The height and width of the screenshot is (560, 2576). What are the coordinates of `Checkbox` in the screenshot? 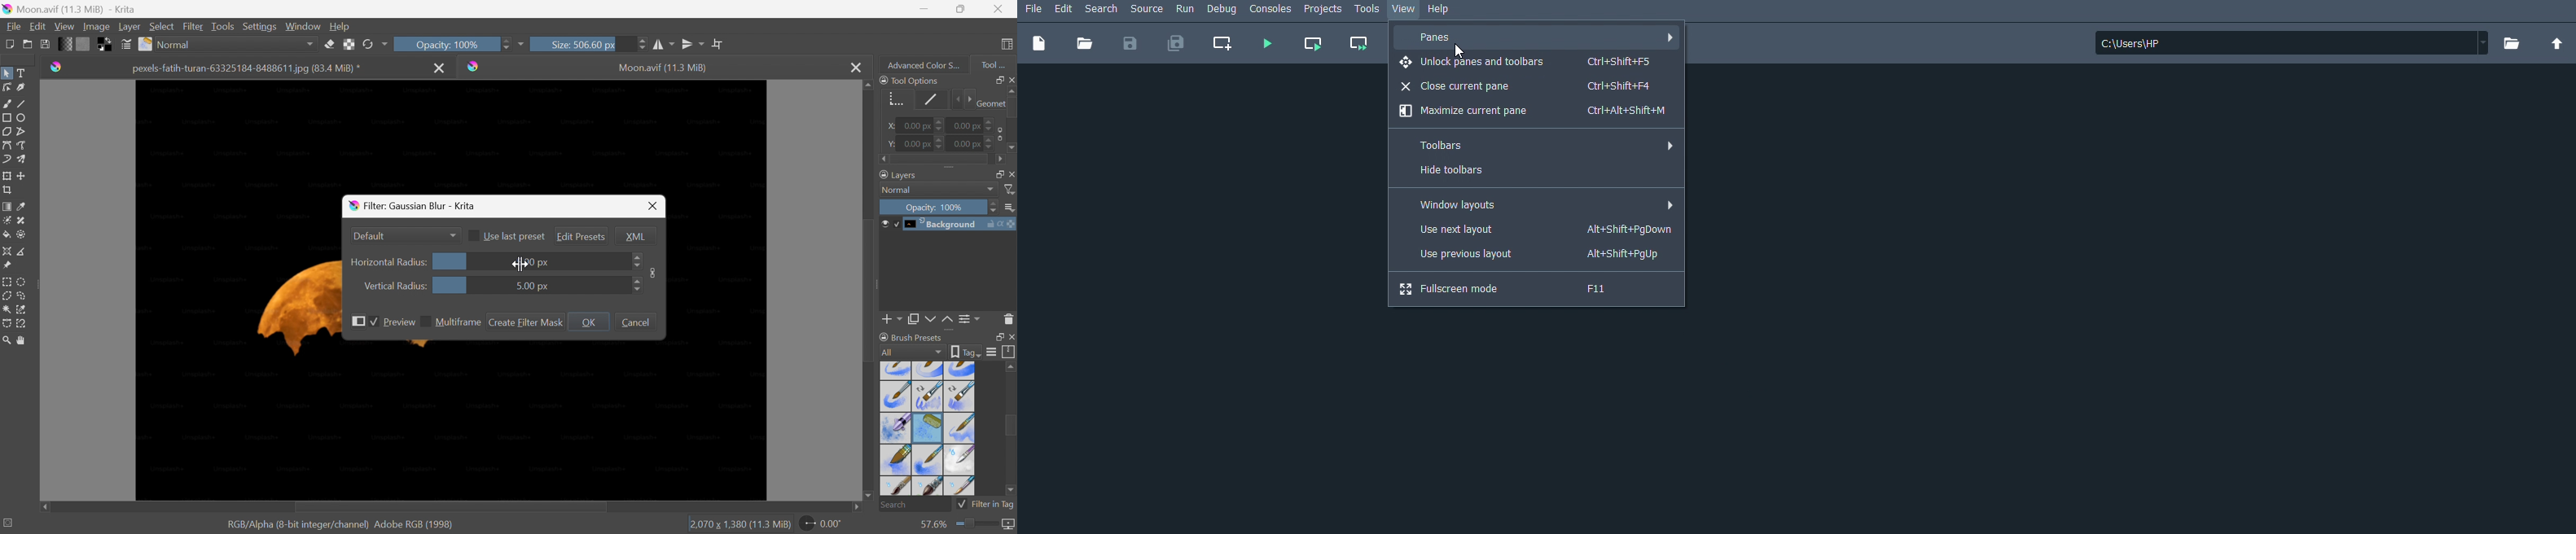 It's located at (475, 235).